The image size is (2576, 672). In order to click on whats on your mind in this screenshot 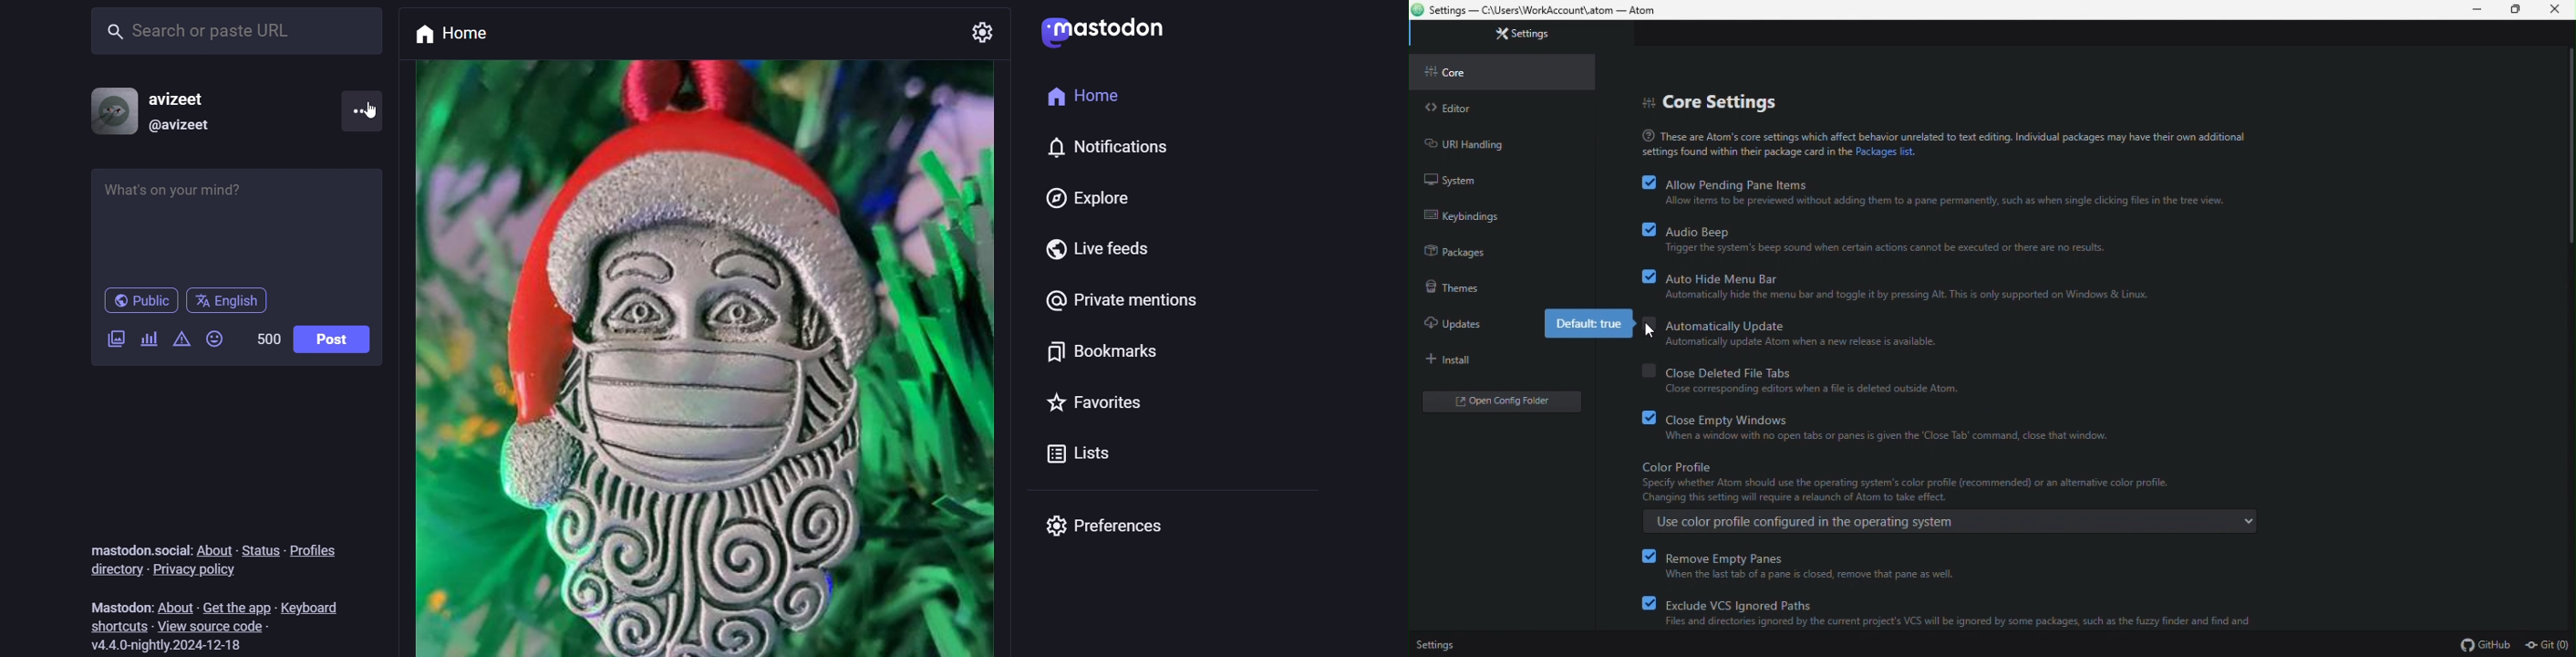, I will do `click(238, 223)`.